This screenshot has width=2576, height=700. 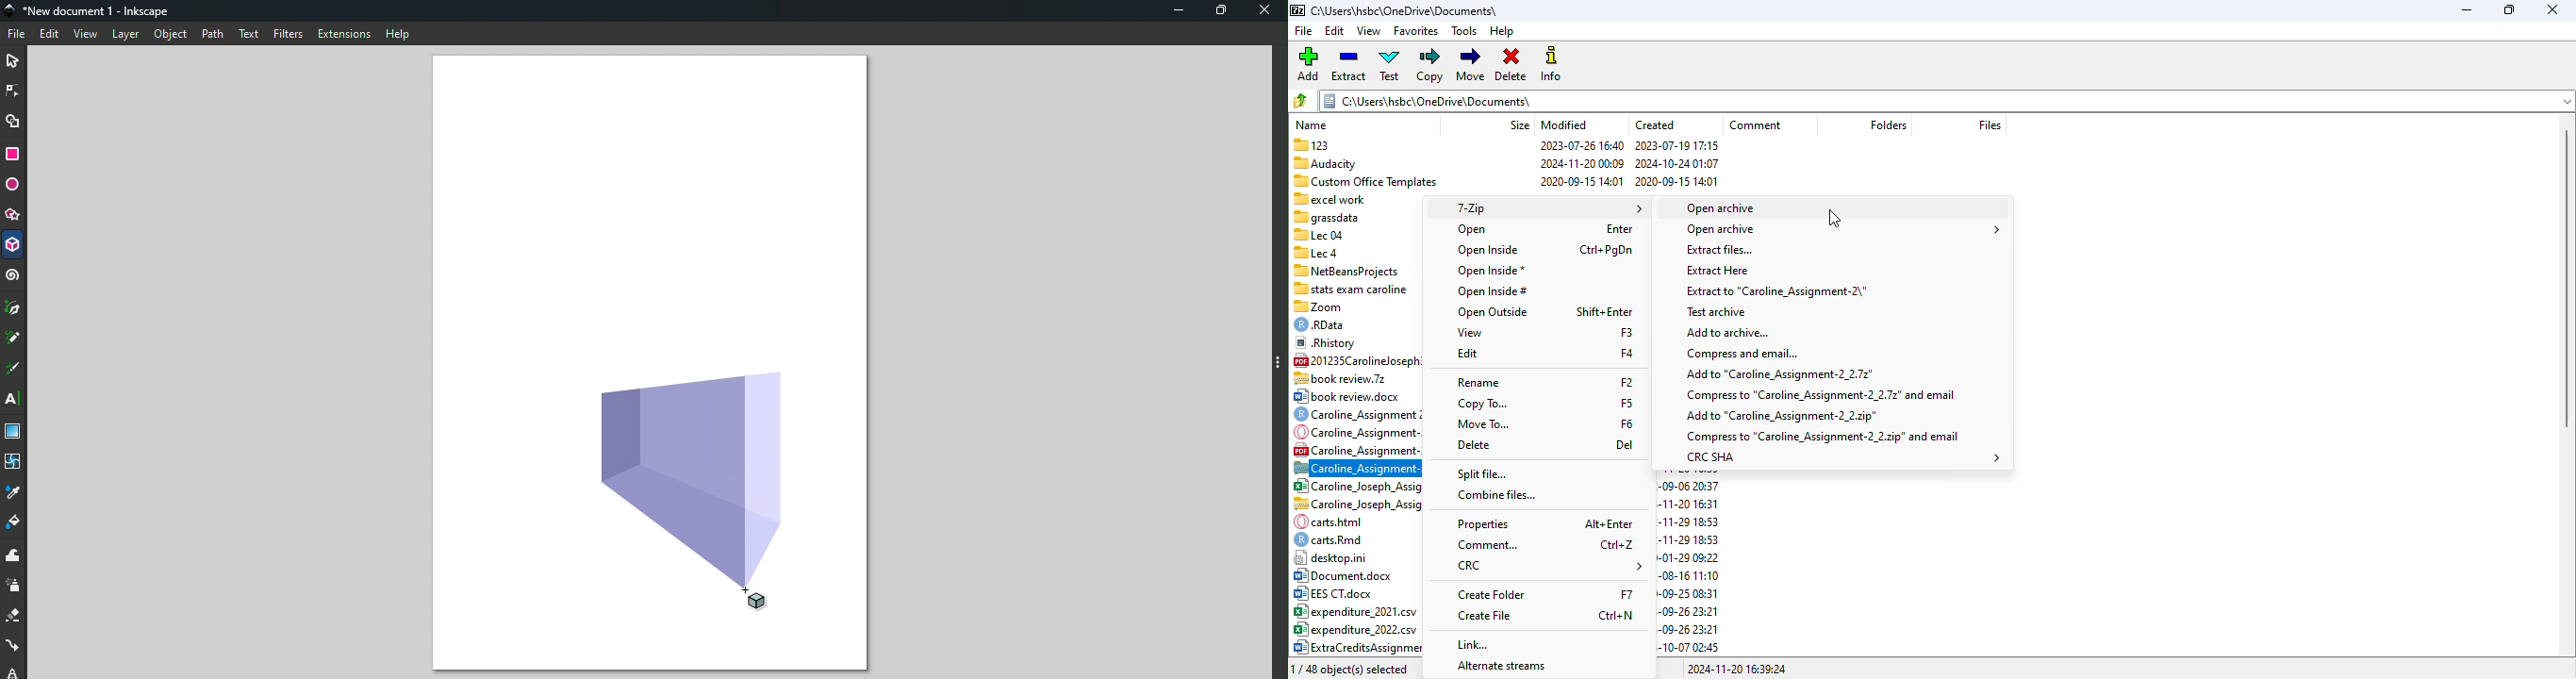 What do you see at coordinates (1844, 457) in the screenshot?
I see `CRC SHA` at bounding box center [1844, 457].